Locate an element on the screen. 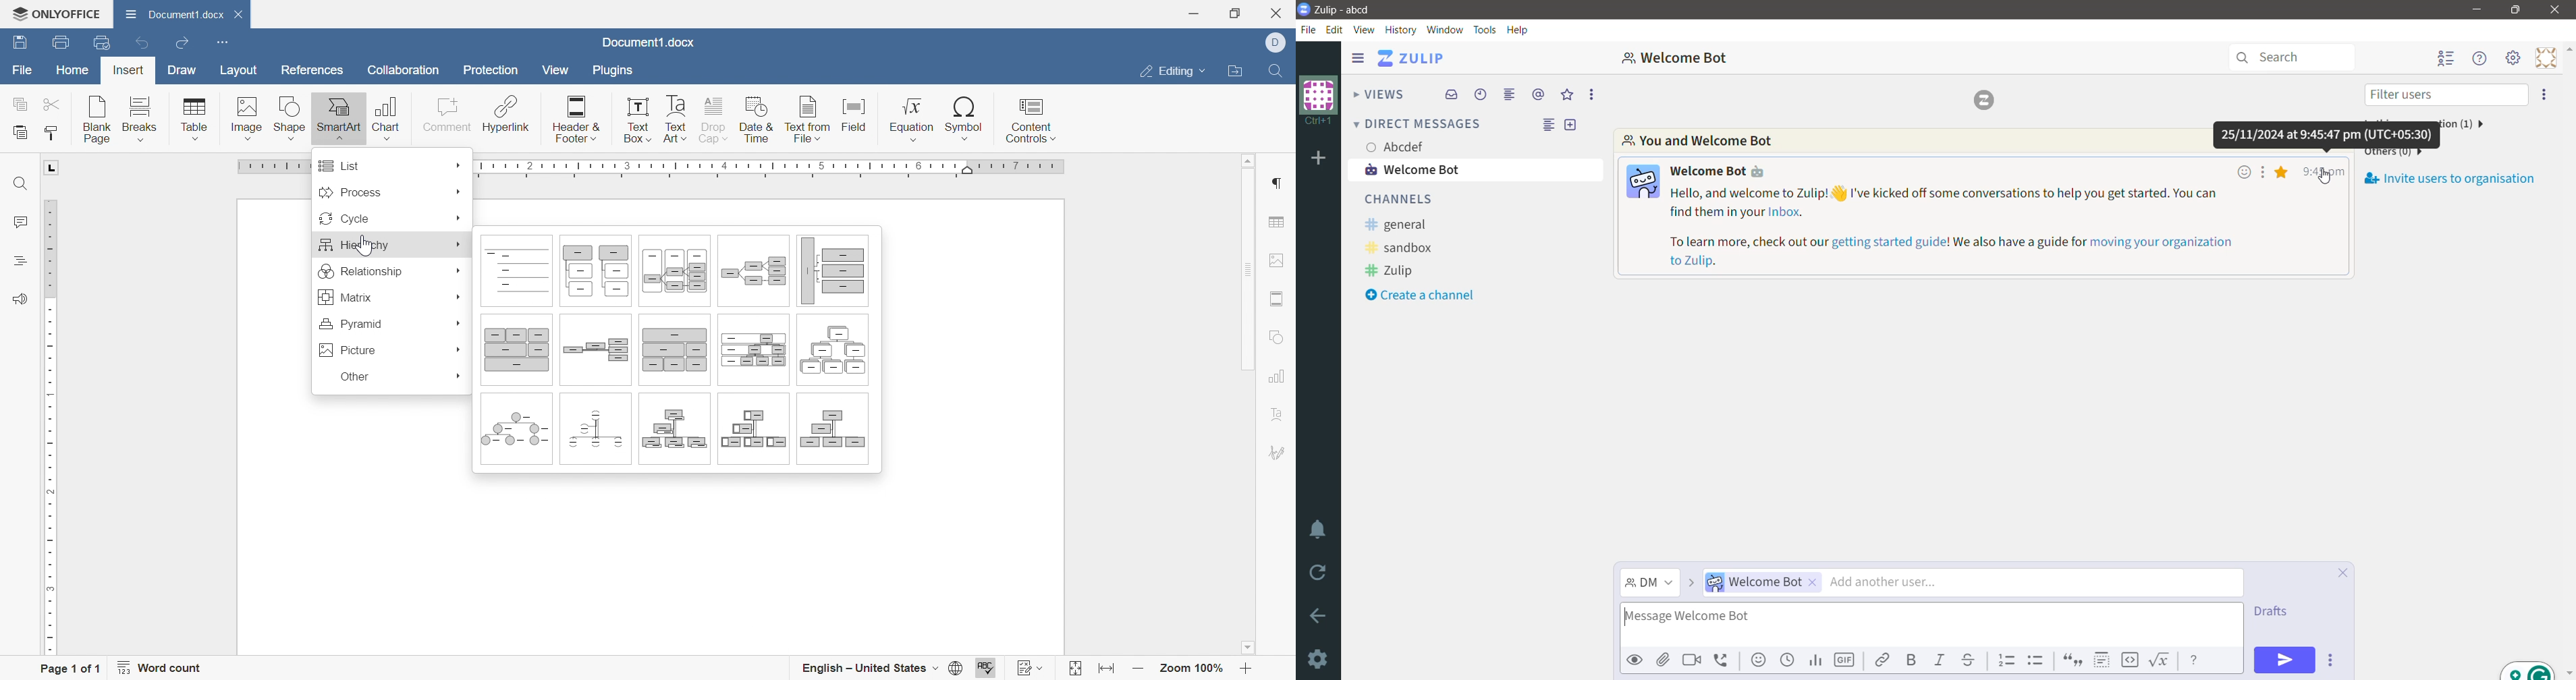 This screenshot has width=2576, height=700. Matrix is located at coordinates (346, 298).